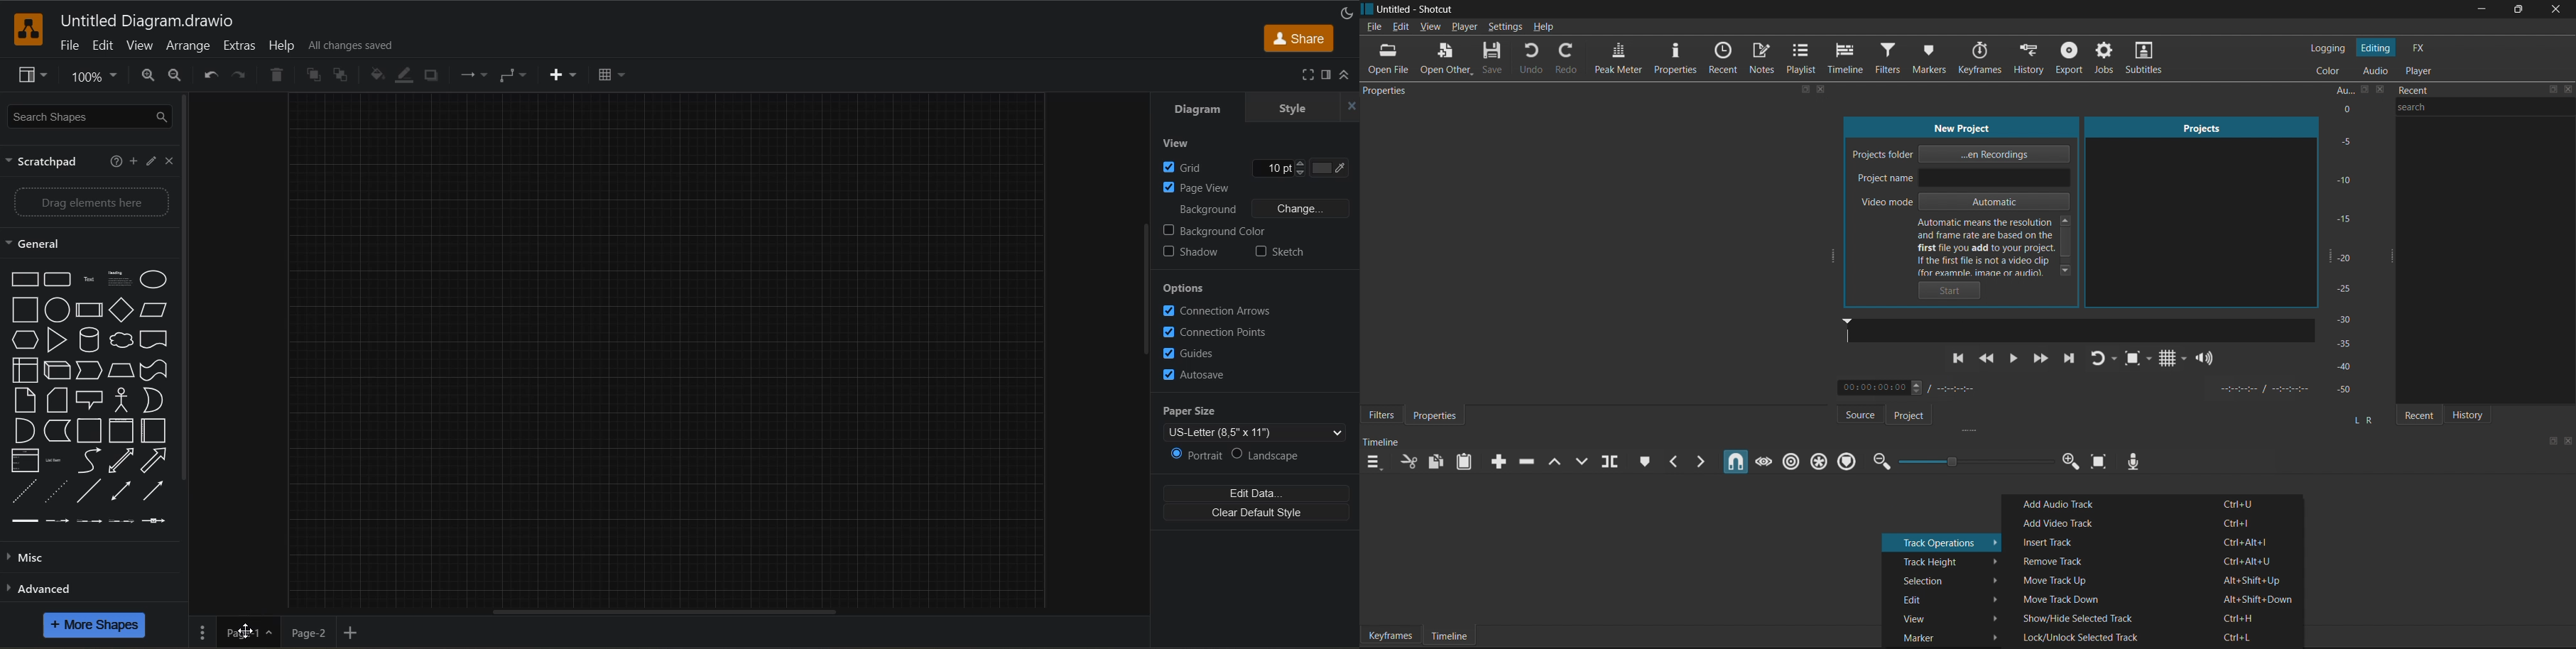  Describe the element at coordinates (1198, 187) in the screenshot. I see `page view` at that location.